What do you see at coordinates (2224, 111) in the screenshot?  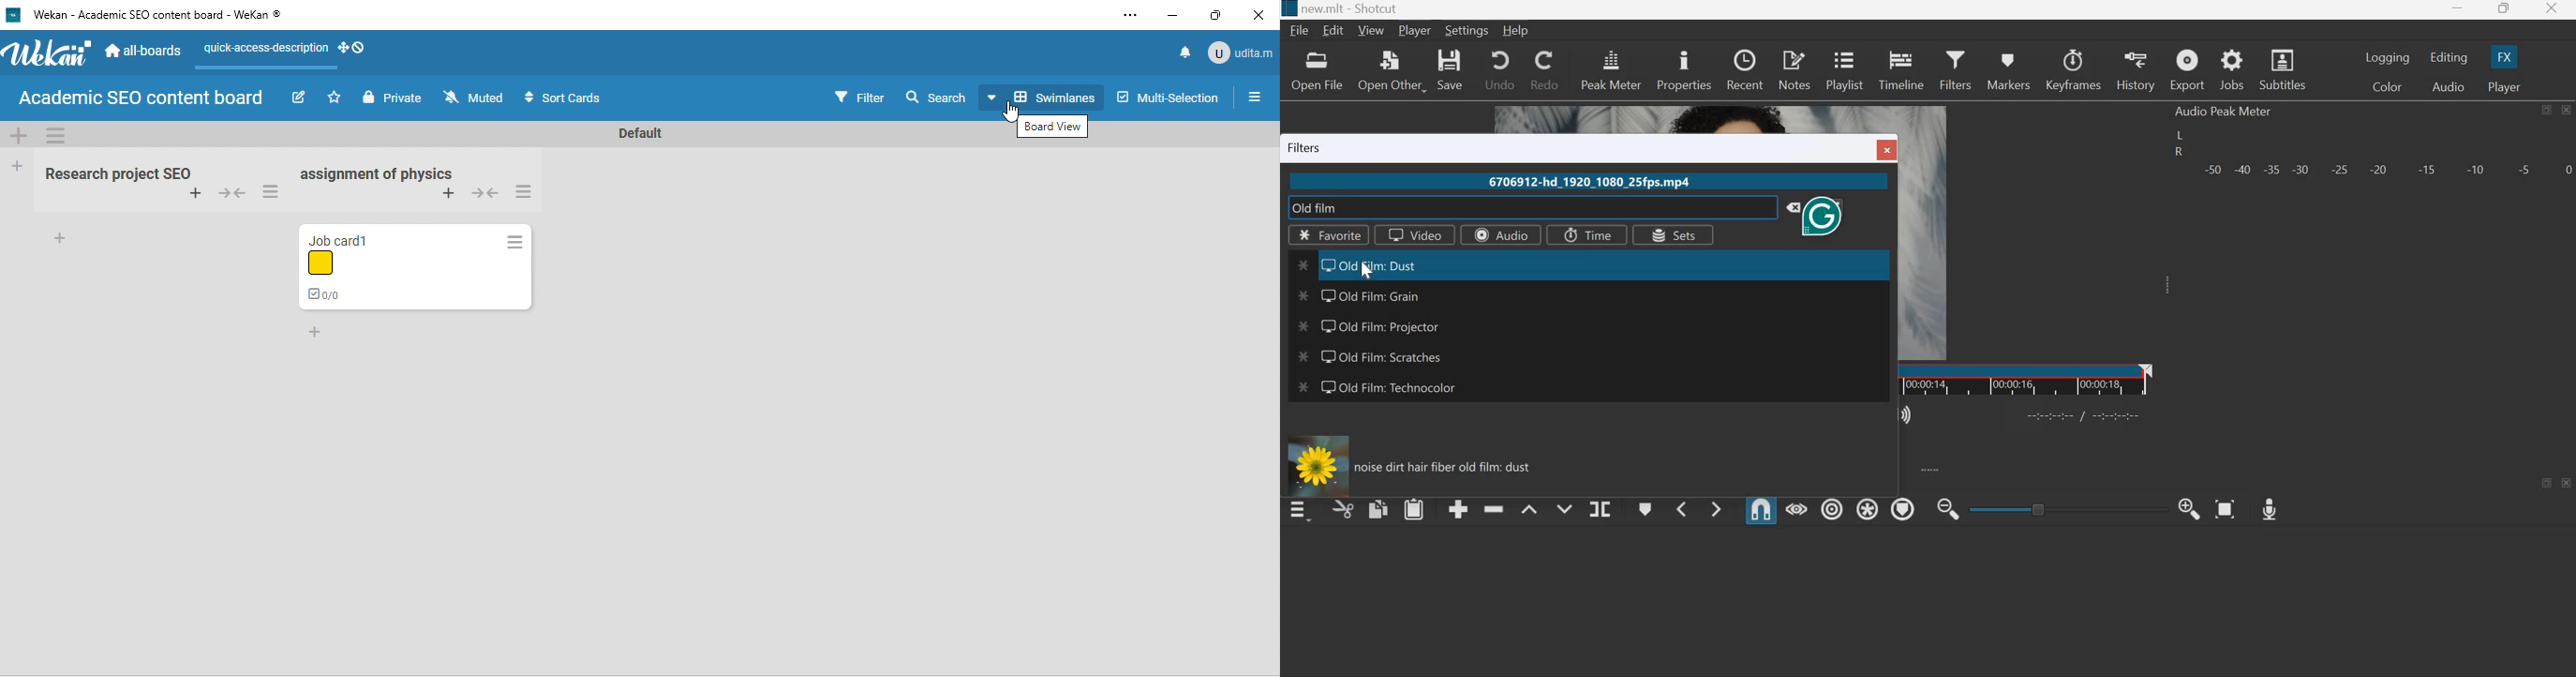 I see `Audio Peak Meter` at bounding box center [2224, 111].